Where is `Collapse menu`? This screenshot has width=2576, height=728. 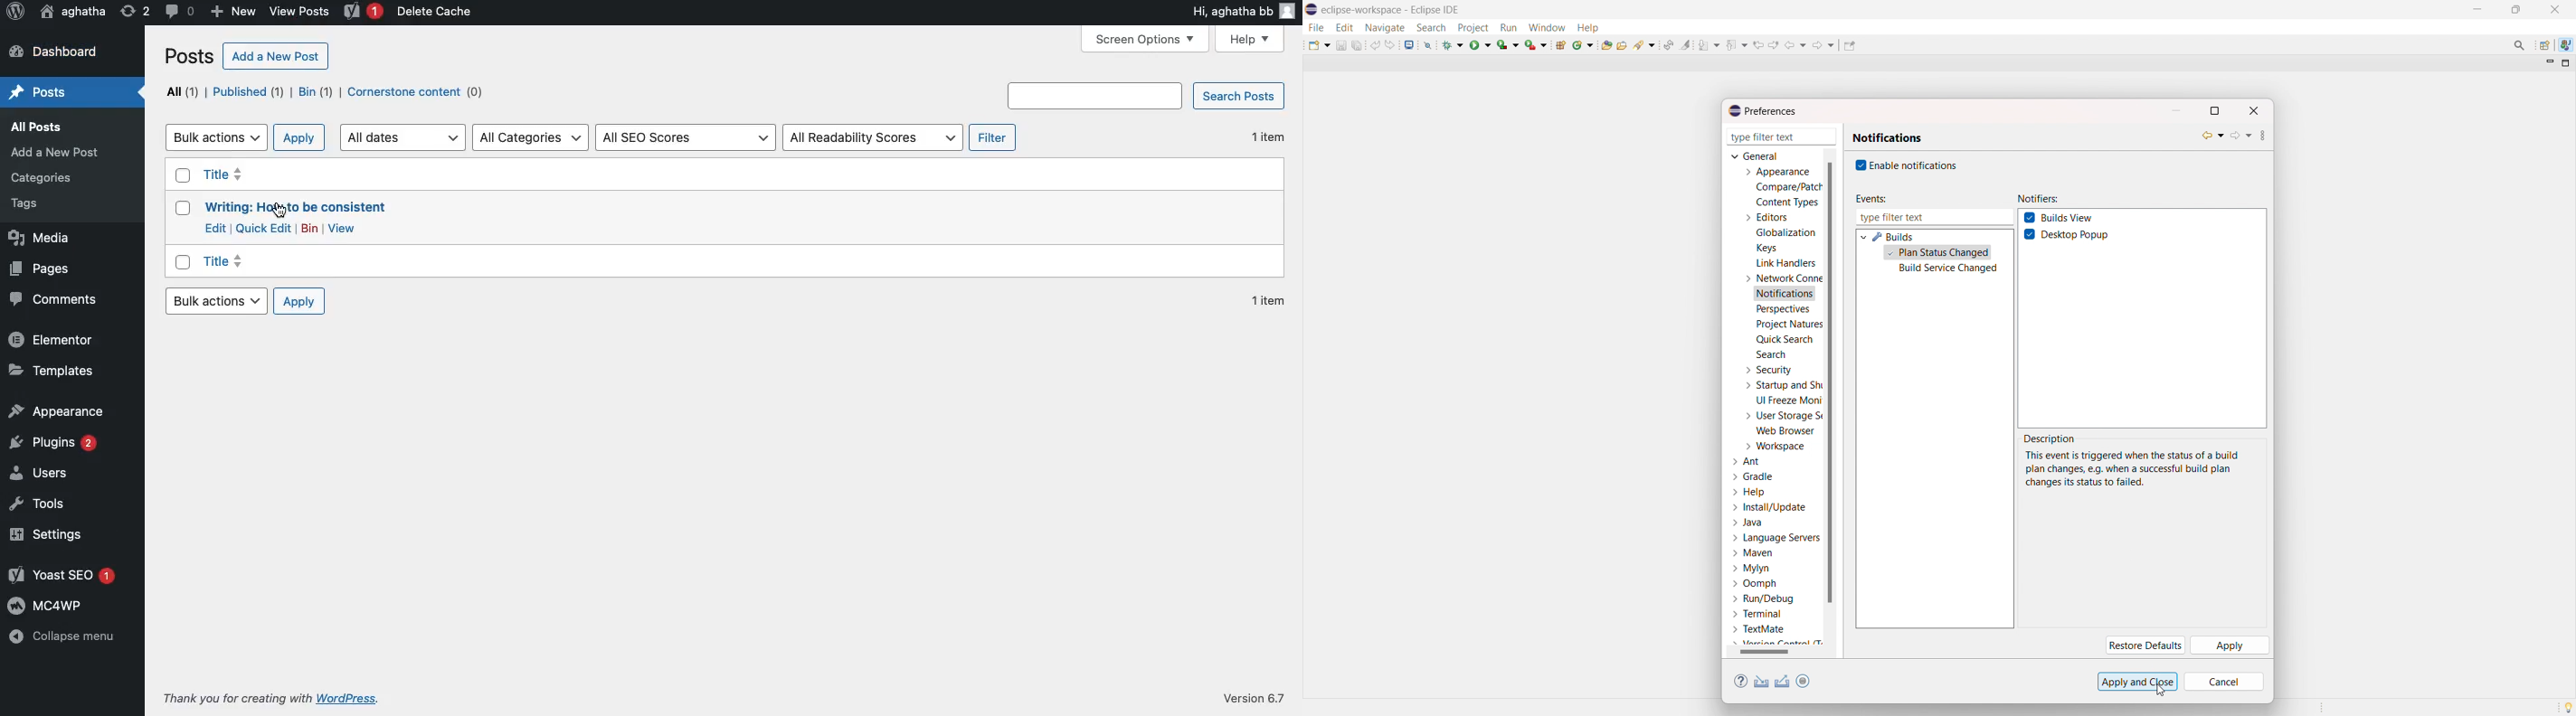
Collapse menu is located at coordinates (62, 637).